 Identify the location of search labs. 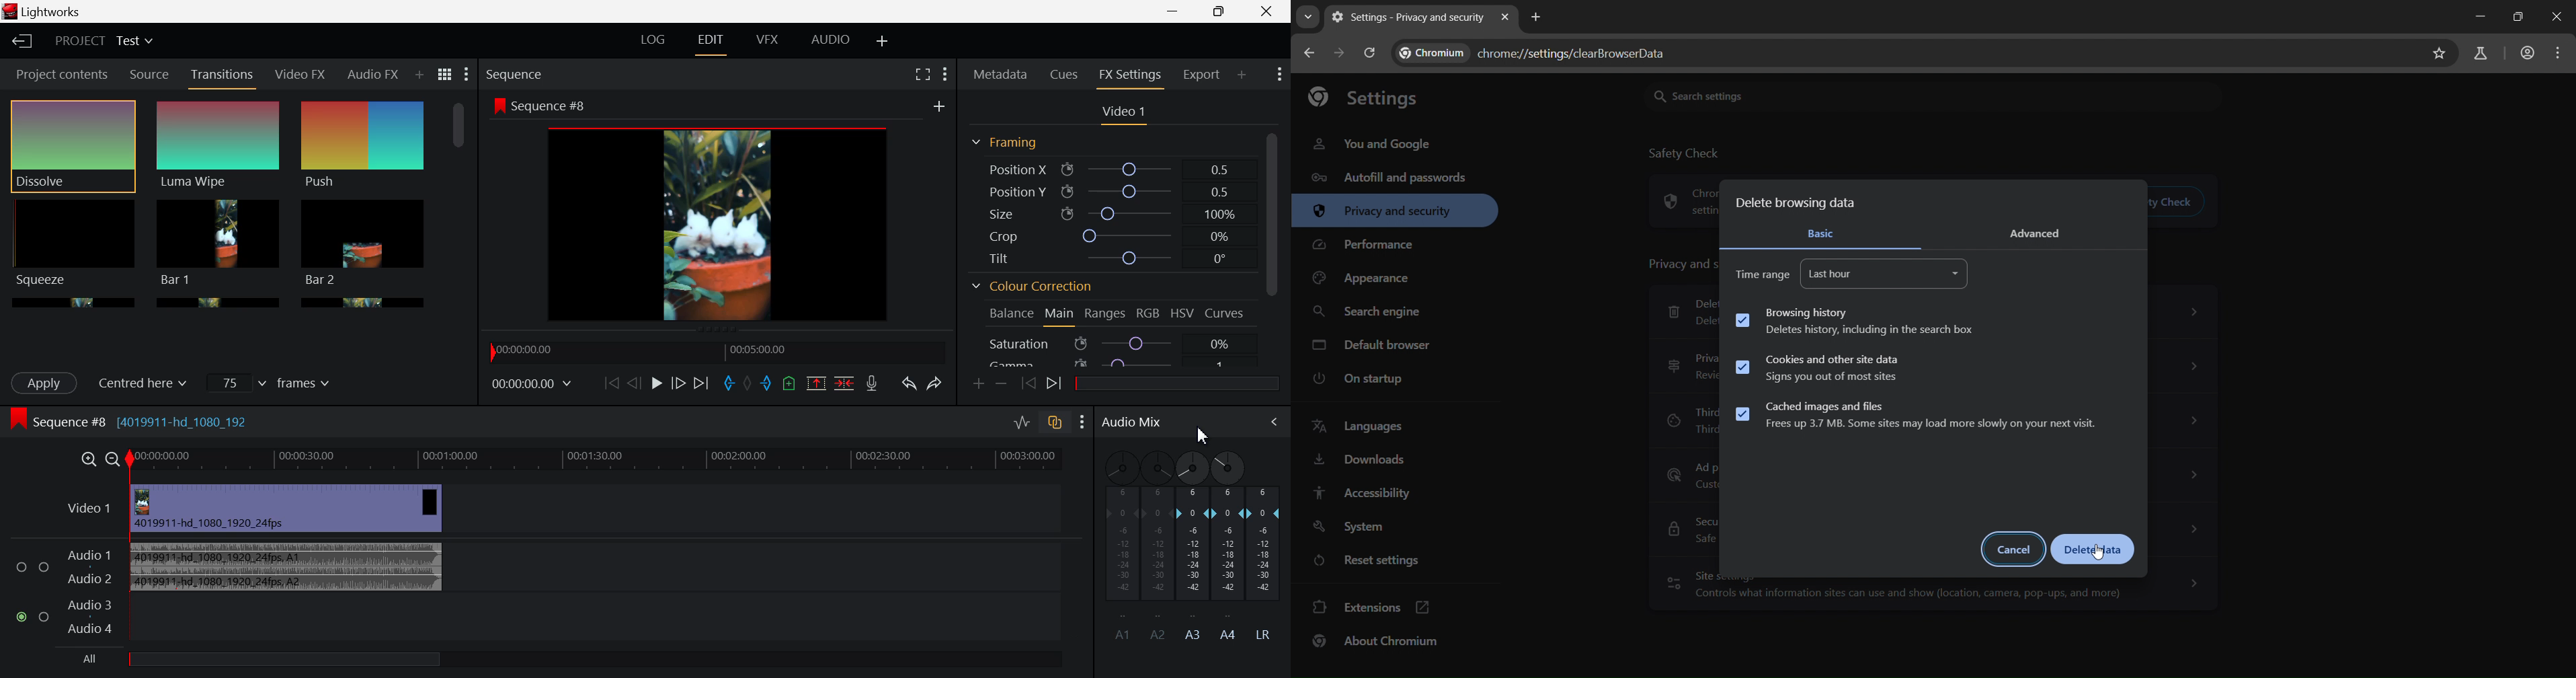
(2482, 52).